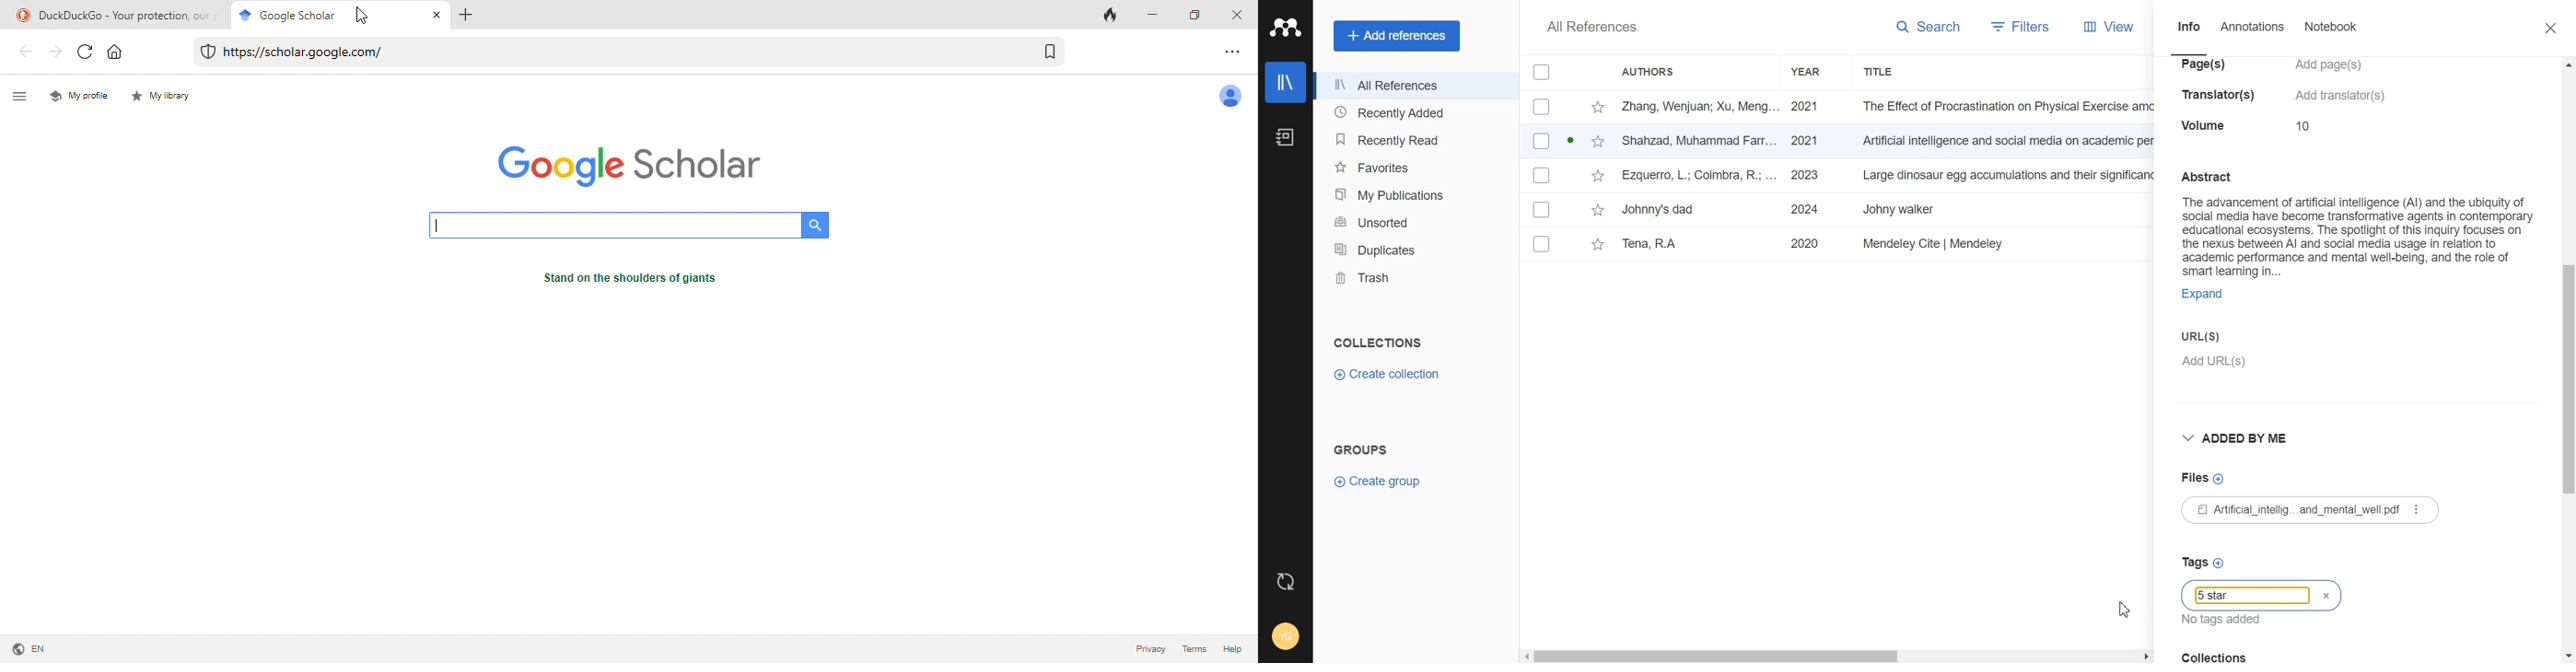 The width and height of the screenshot is (2576, 672). I want to click on Info, so click(2189, 35).